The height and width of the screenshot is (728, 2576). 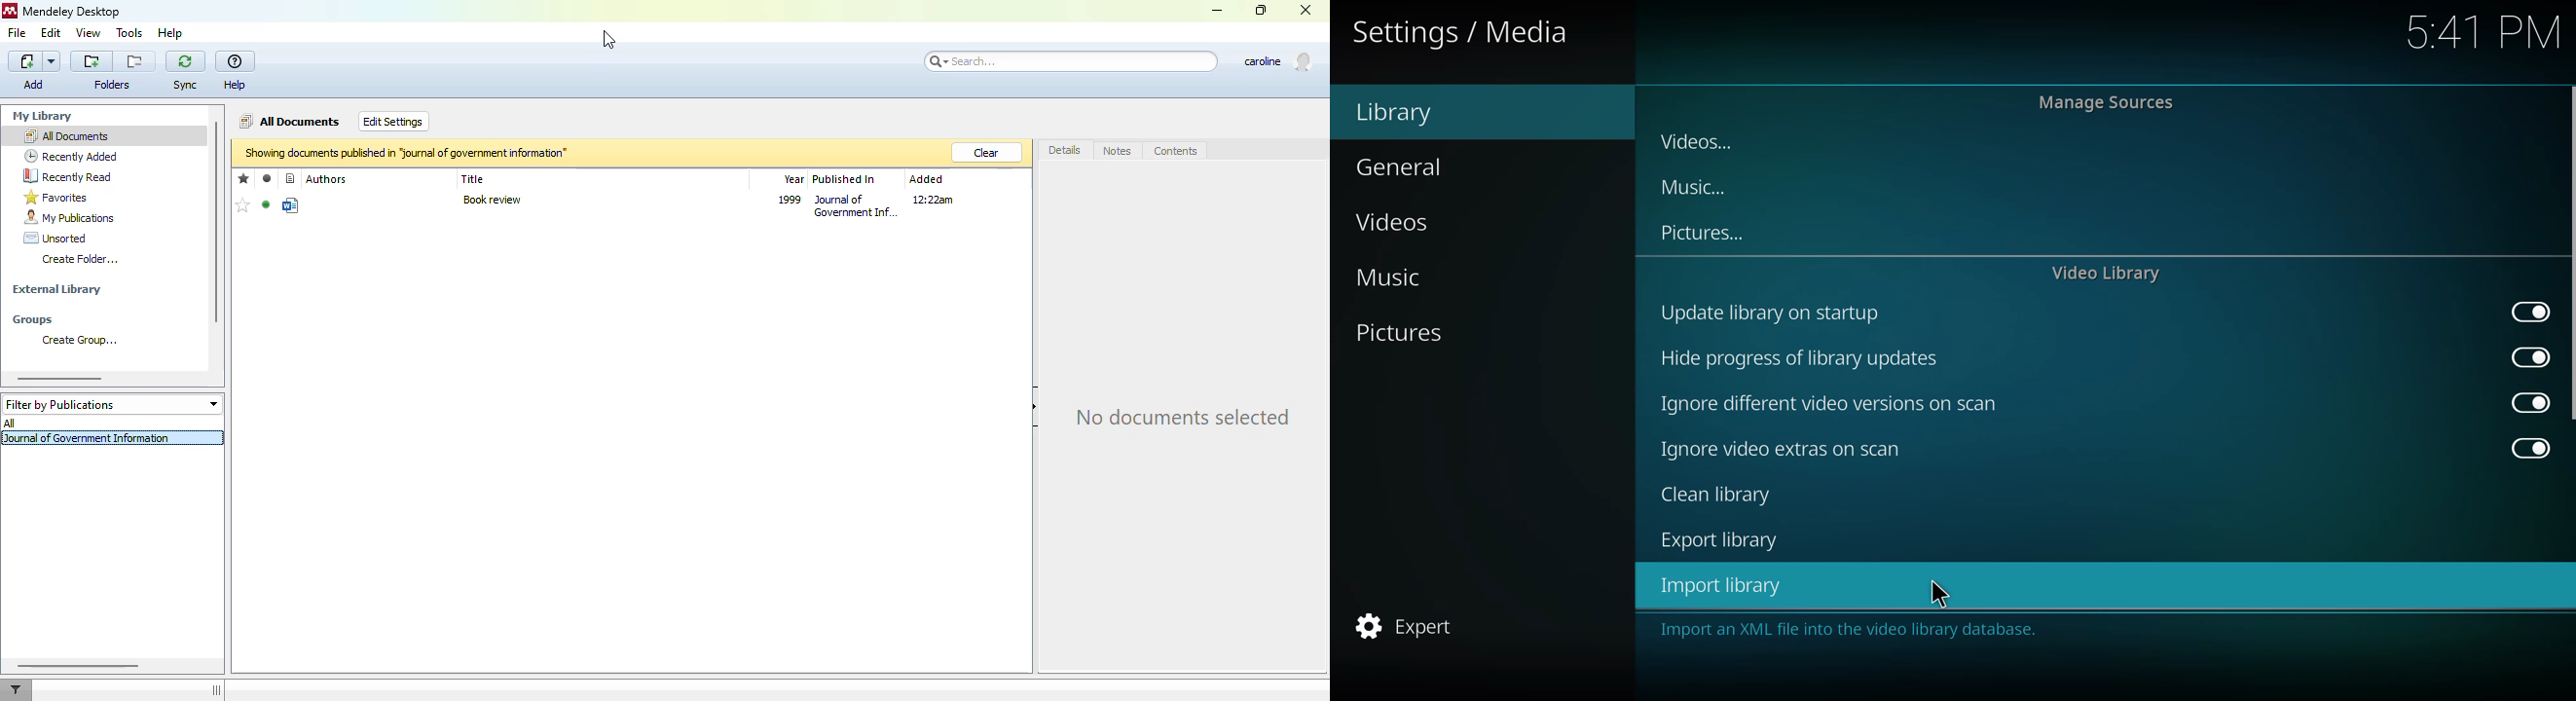 What do you see at coordinates (2568, 252) in the screenshot?
I see `scroll bar` at bounding box center [2568, 252].